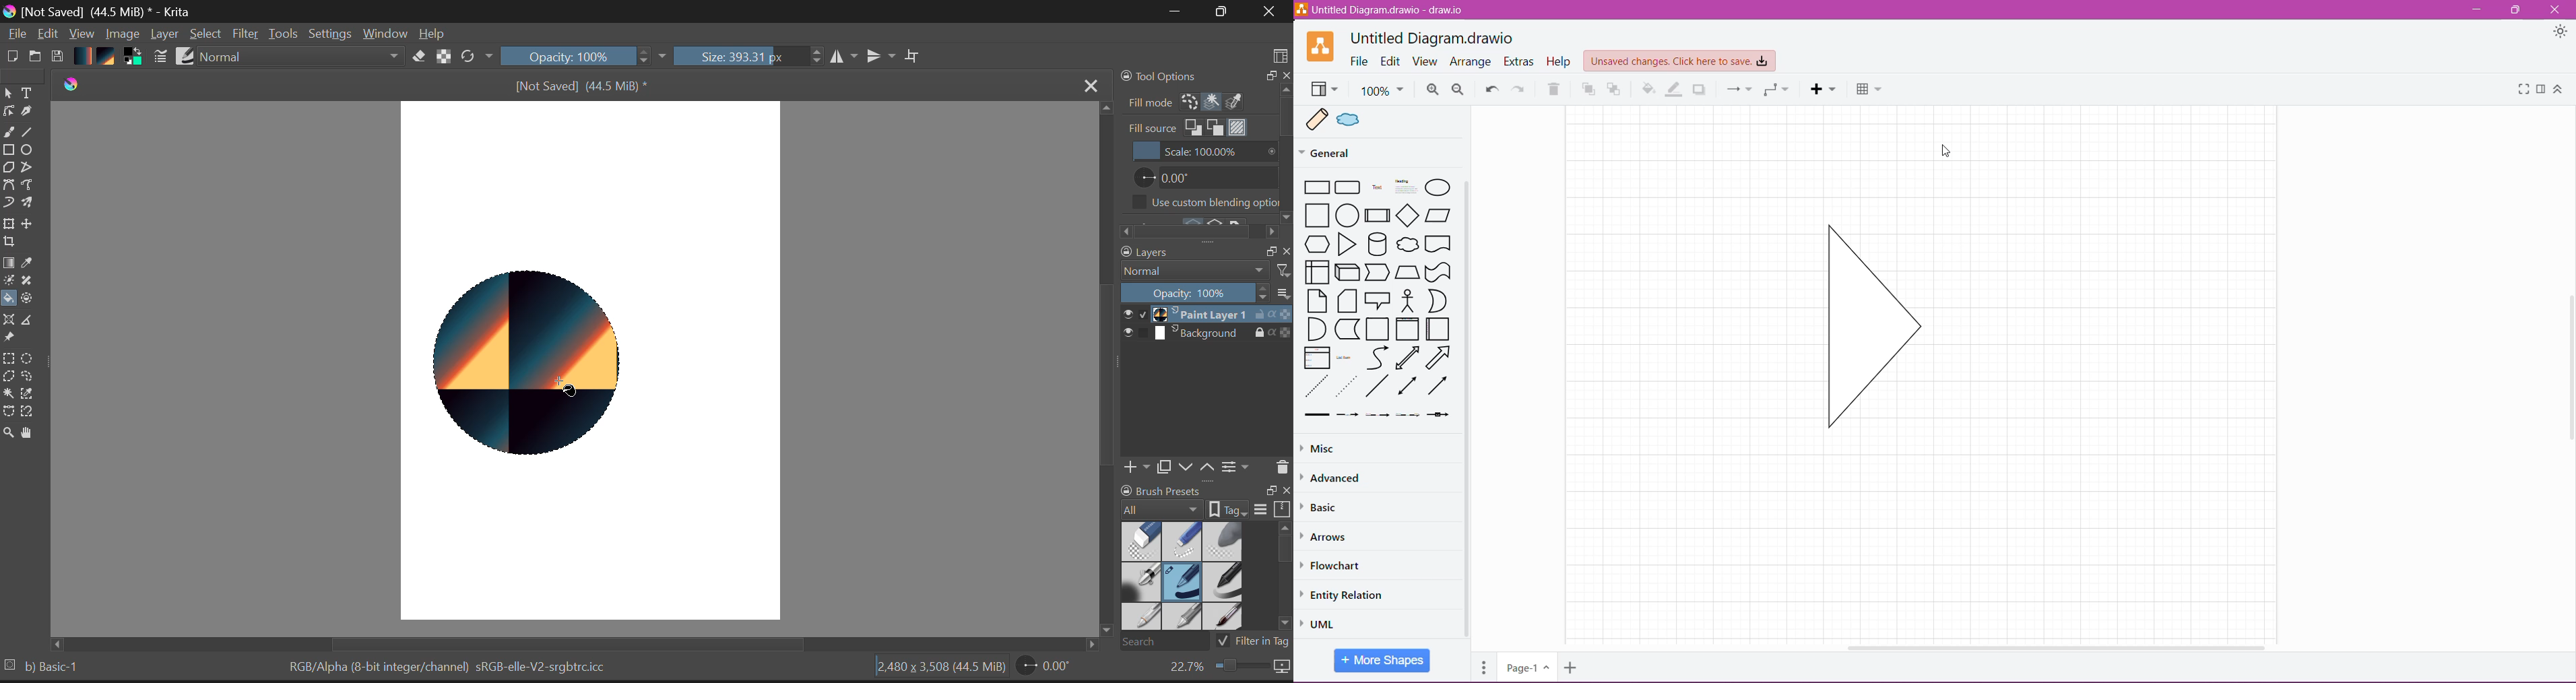 The width and height of the screenshot is (2576, 700). Describe the element at coordinates (1319, 509) in the screenshot. I see `Basic` at that location.